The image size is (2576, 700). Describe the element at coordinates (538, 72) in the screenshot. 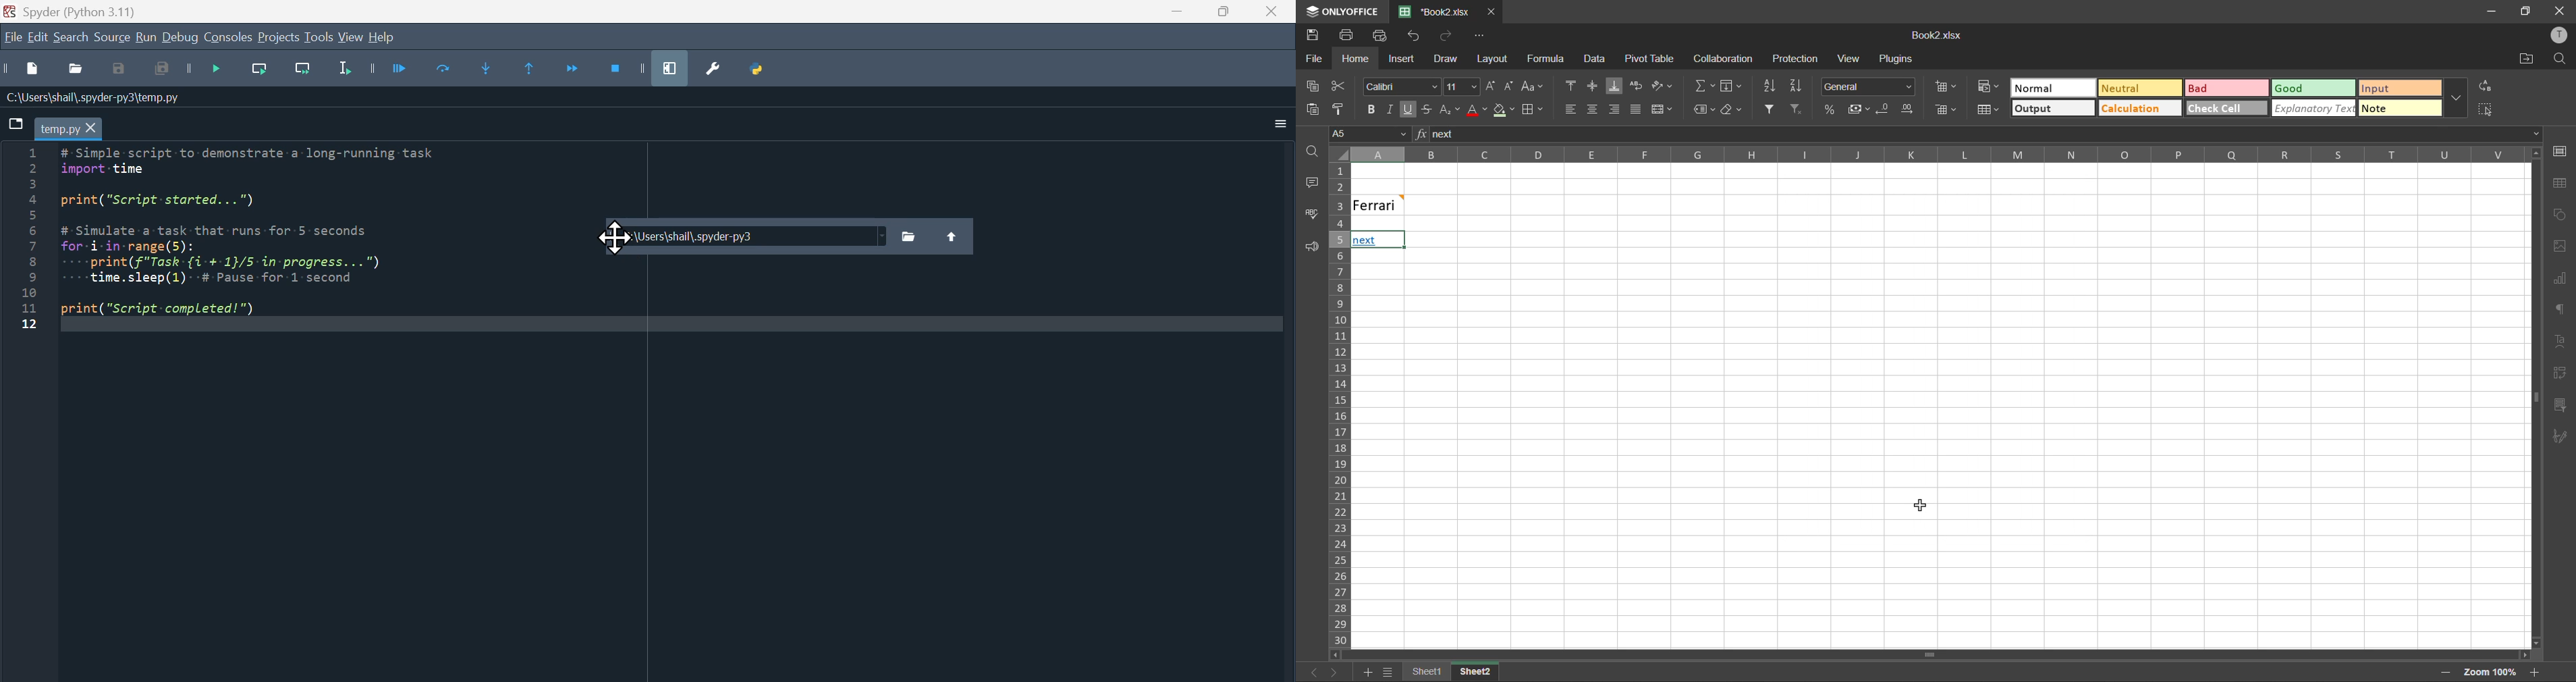

I see `Continue execution until same function returns` at that location.